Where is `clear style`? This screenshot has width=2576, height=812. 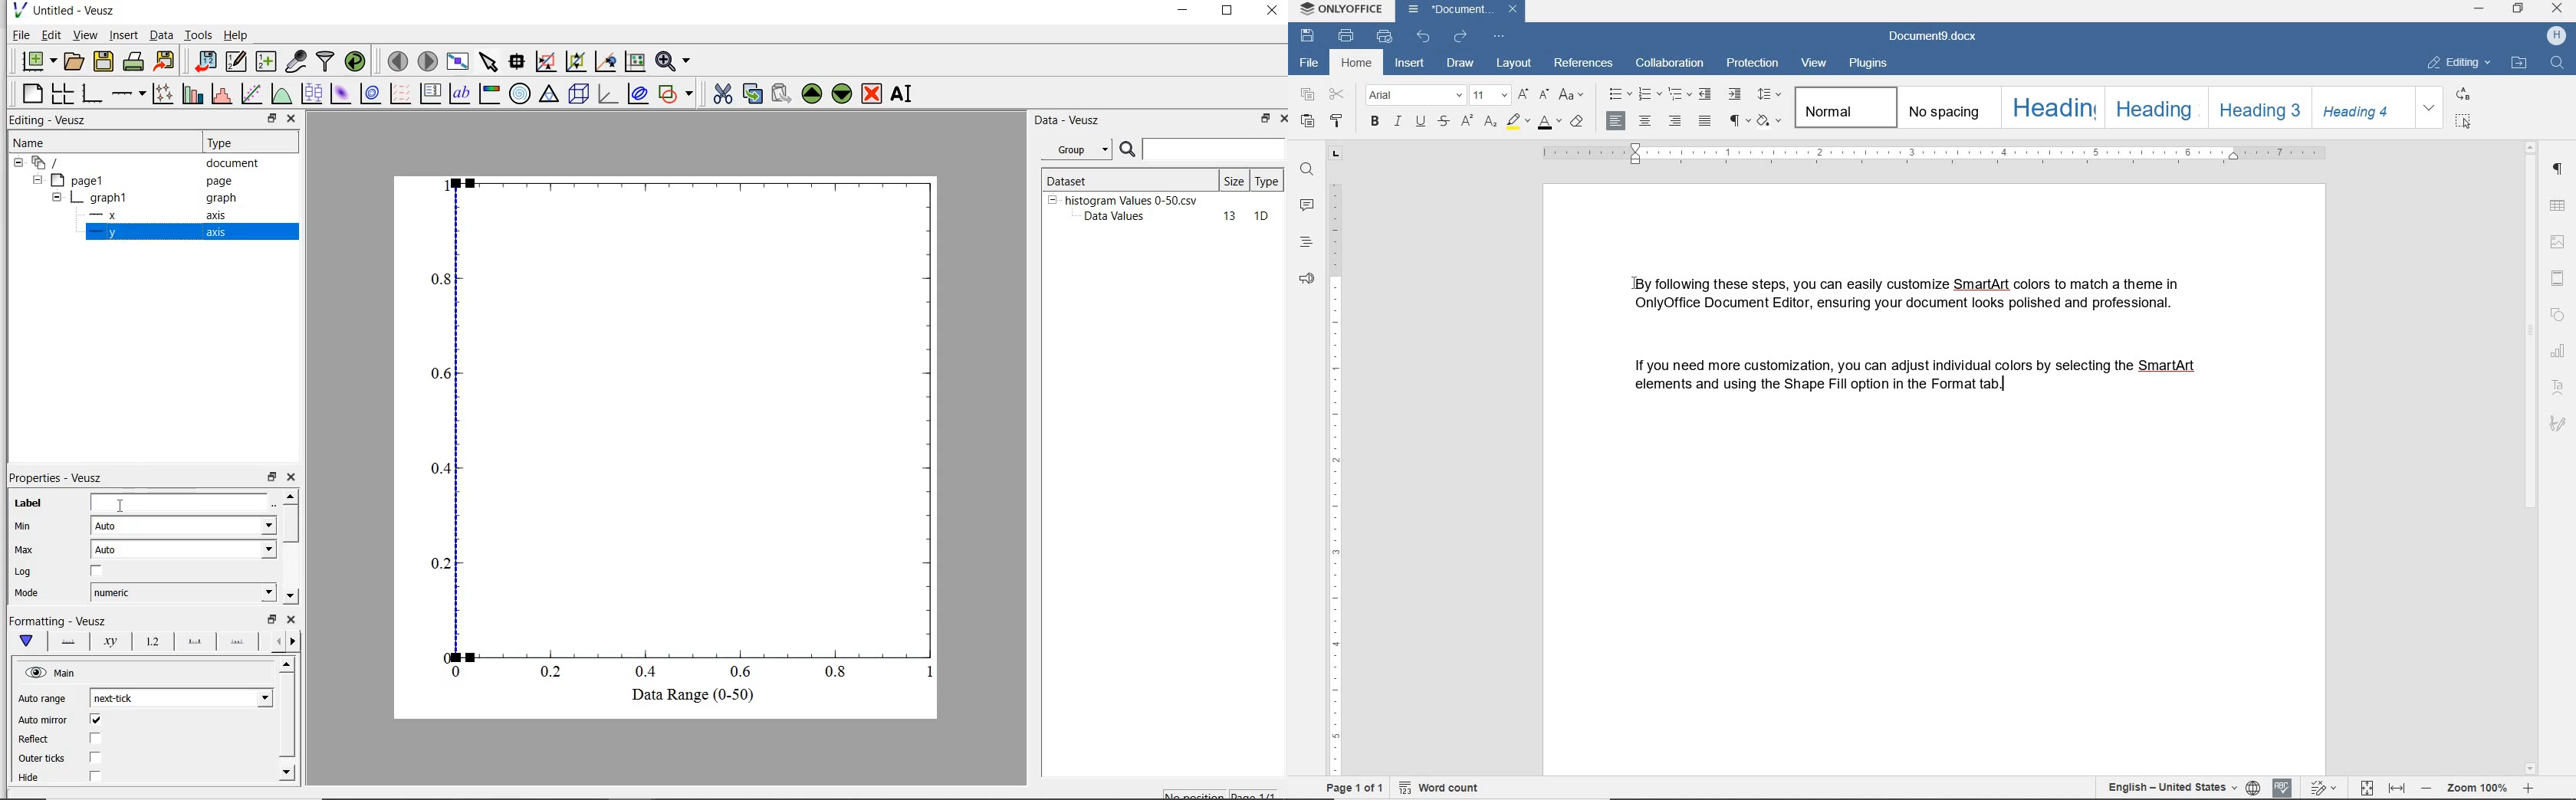
clear style is located at coordinates (1577, 123).